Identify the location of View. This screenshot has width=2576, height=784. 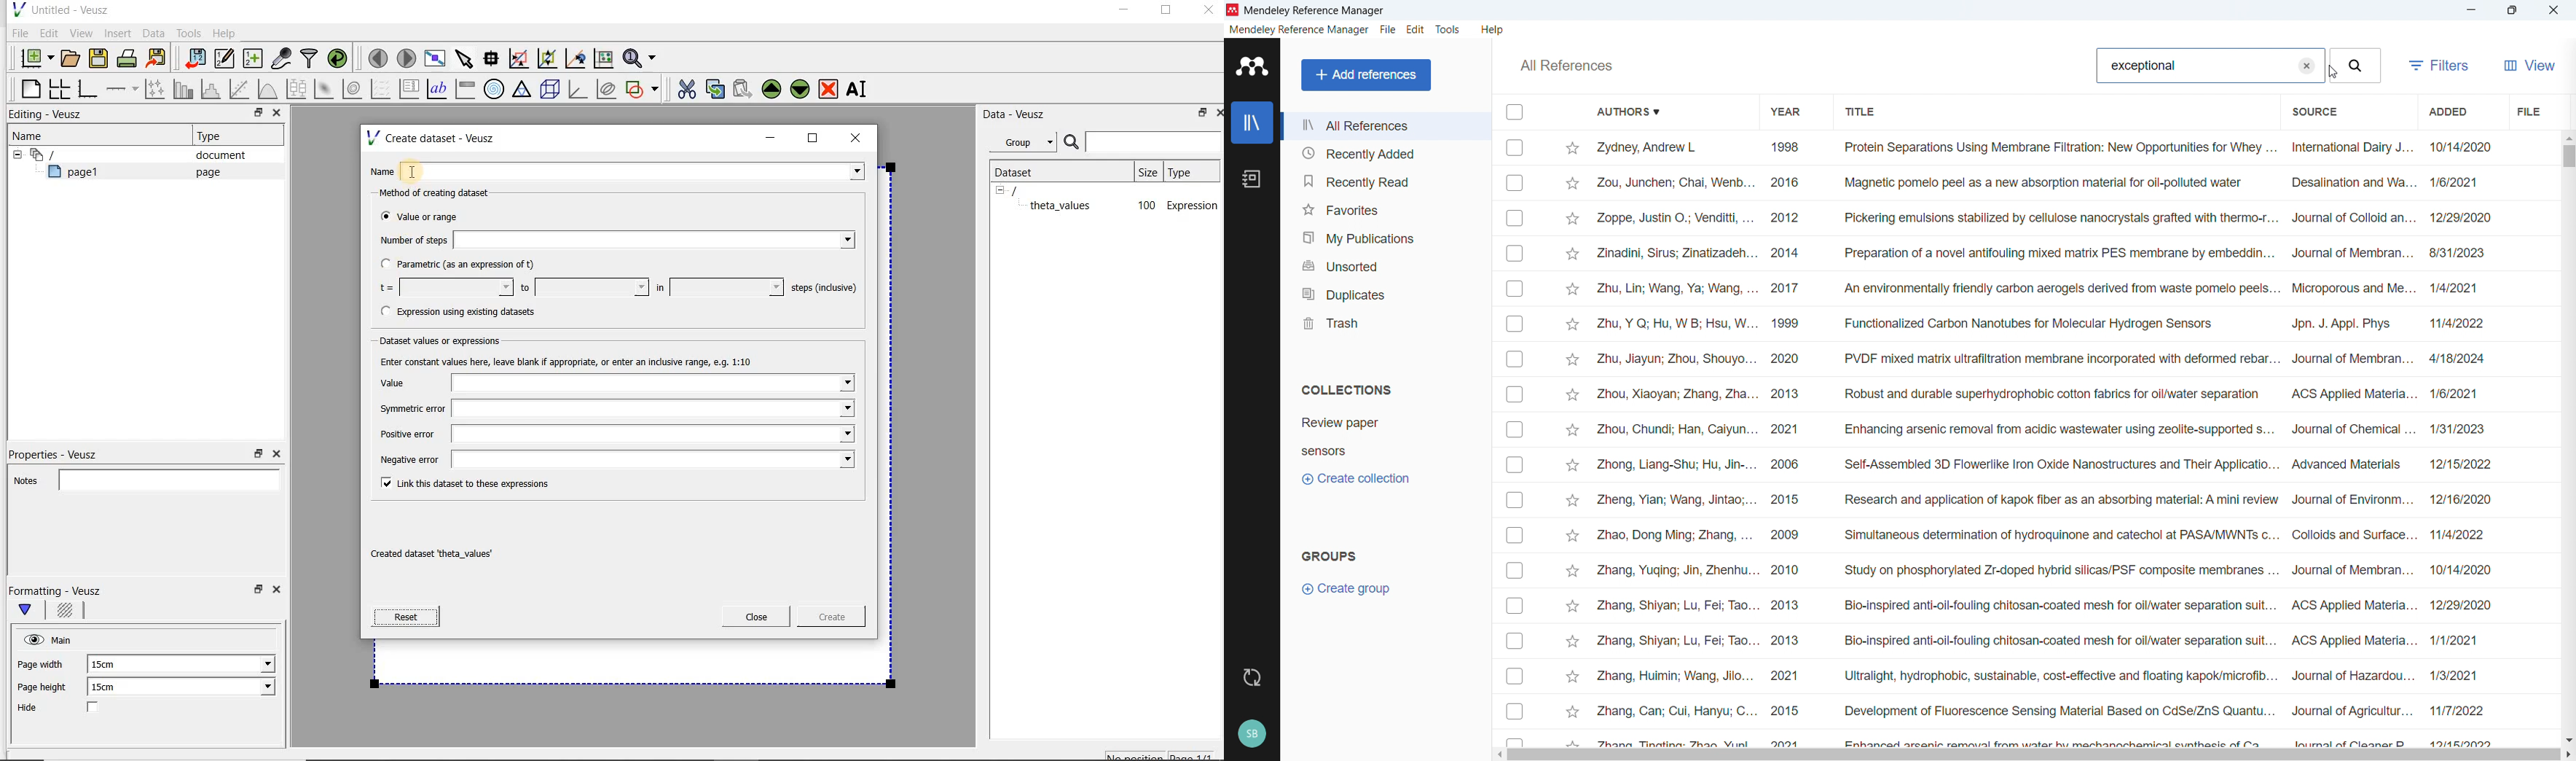
(81, 31).